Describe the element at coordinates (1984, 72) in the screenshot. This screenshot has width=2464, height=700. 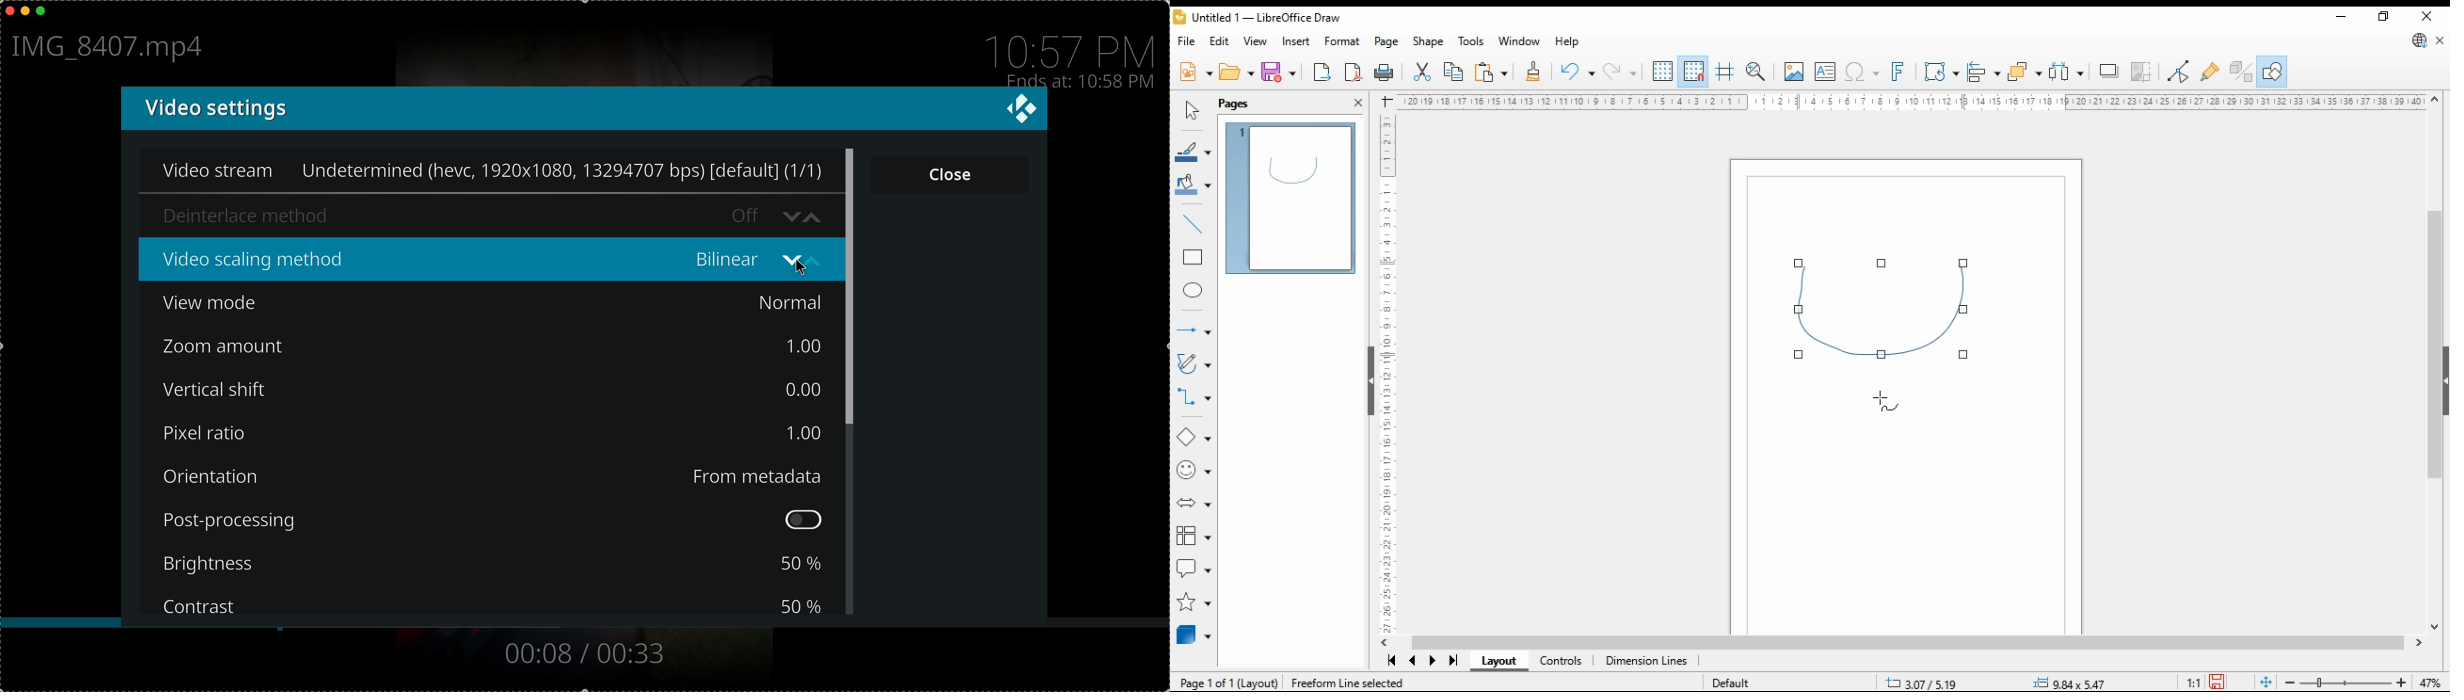
I see `align objects` at that location.